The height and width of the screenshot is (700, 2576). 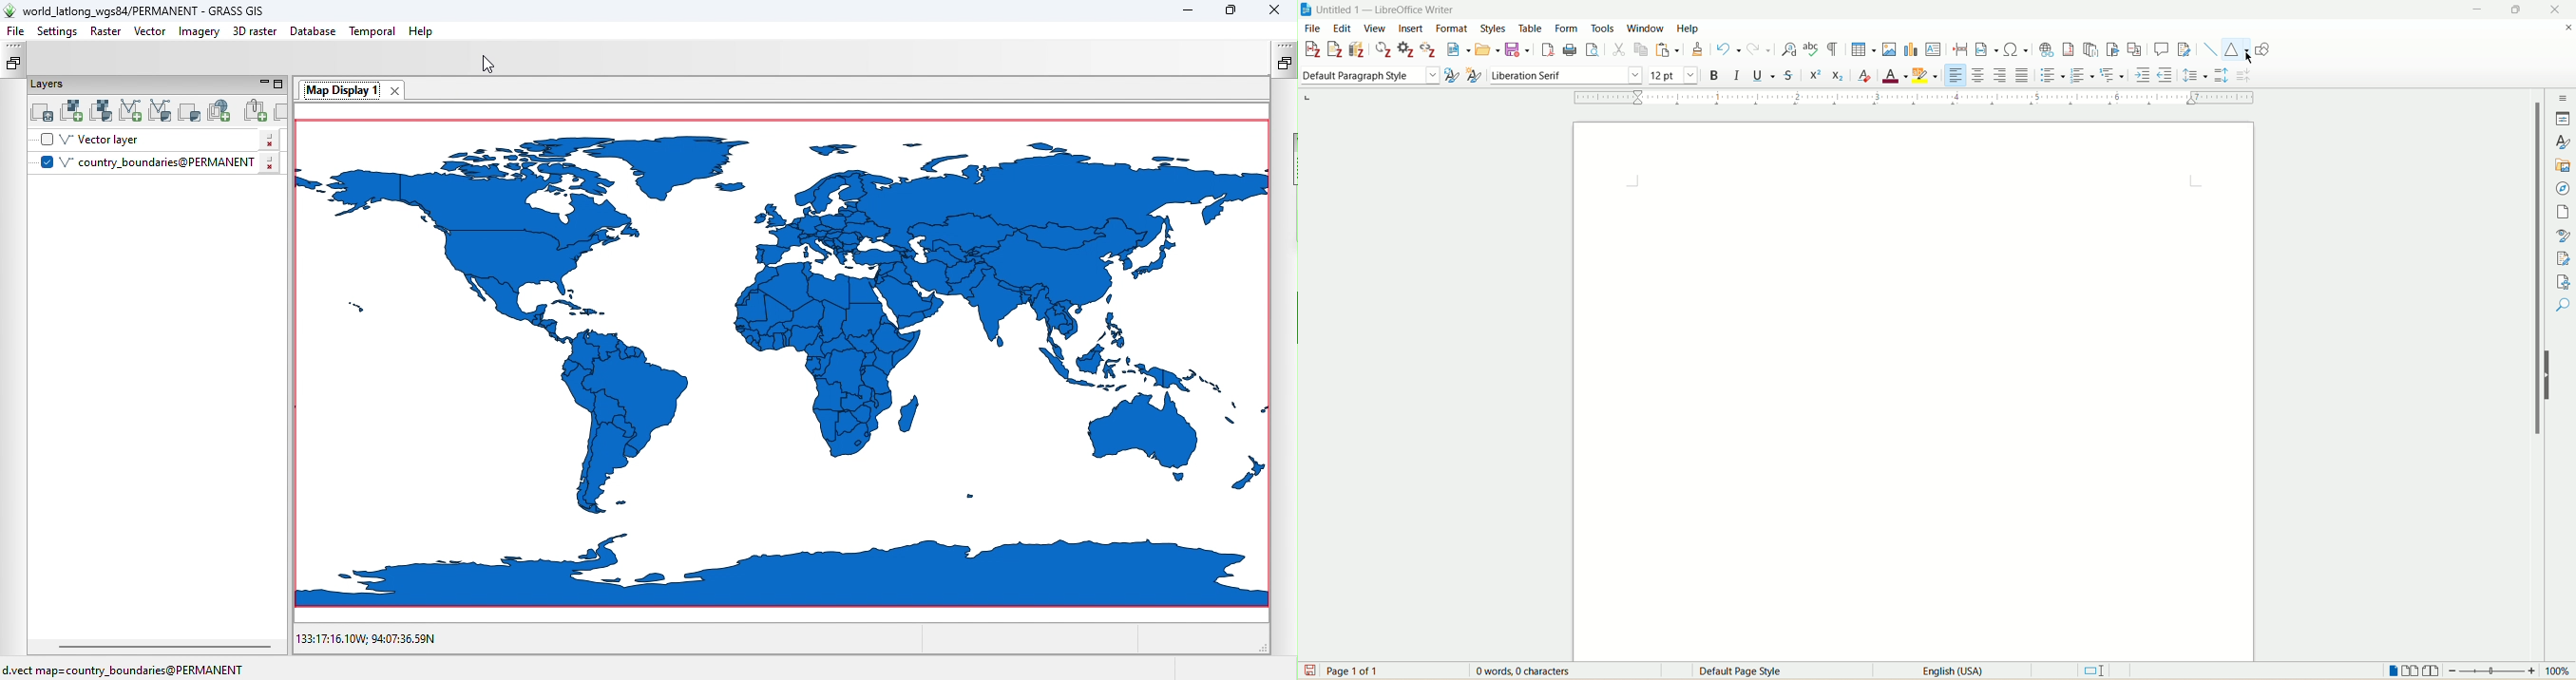 I want to click on print, so click(x=1570, y=50).